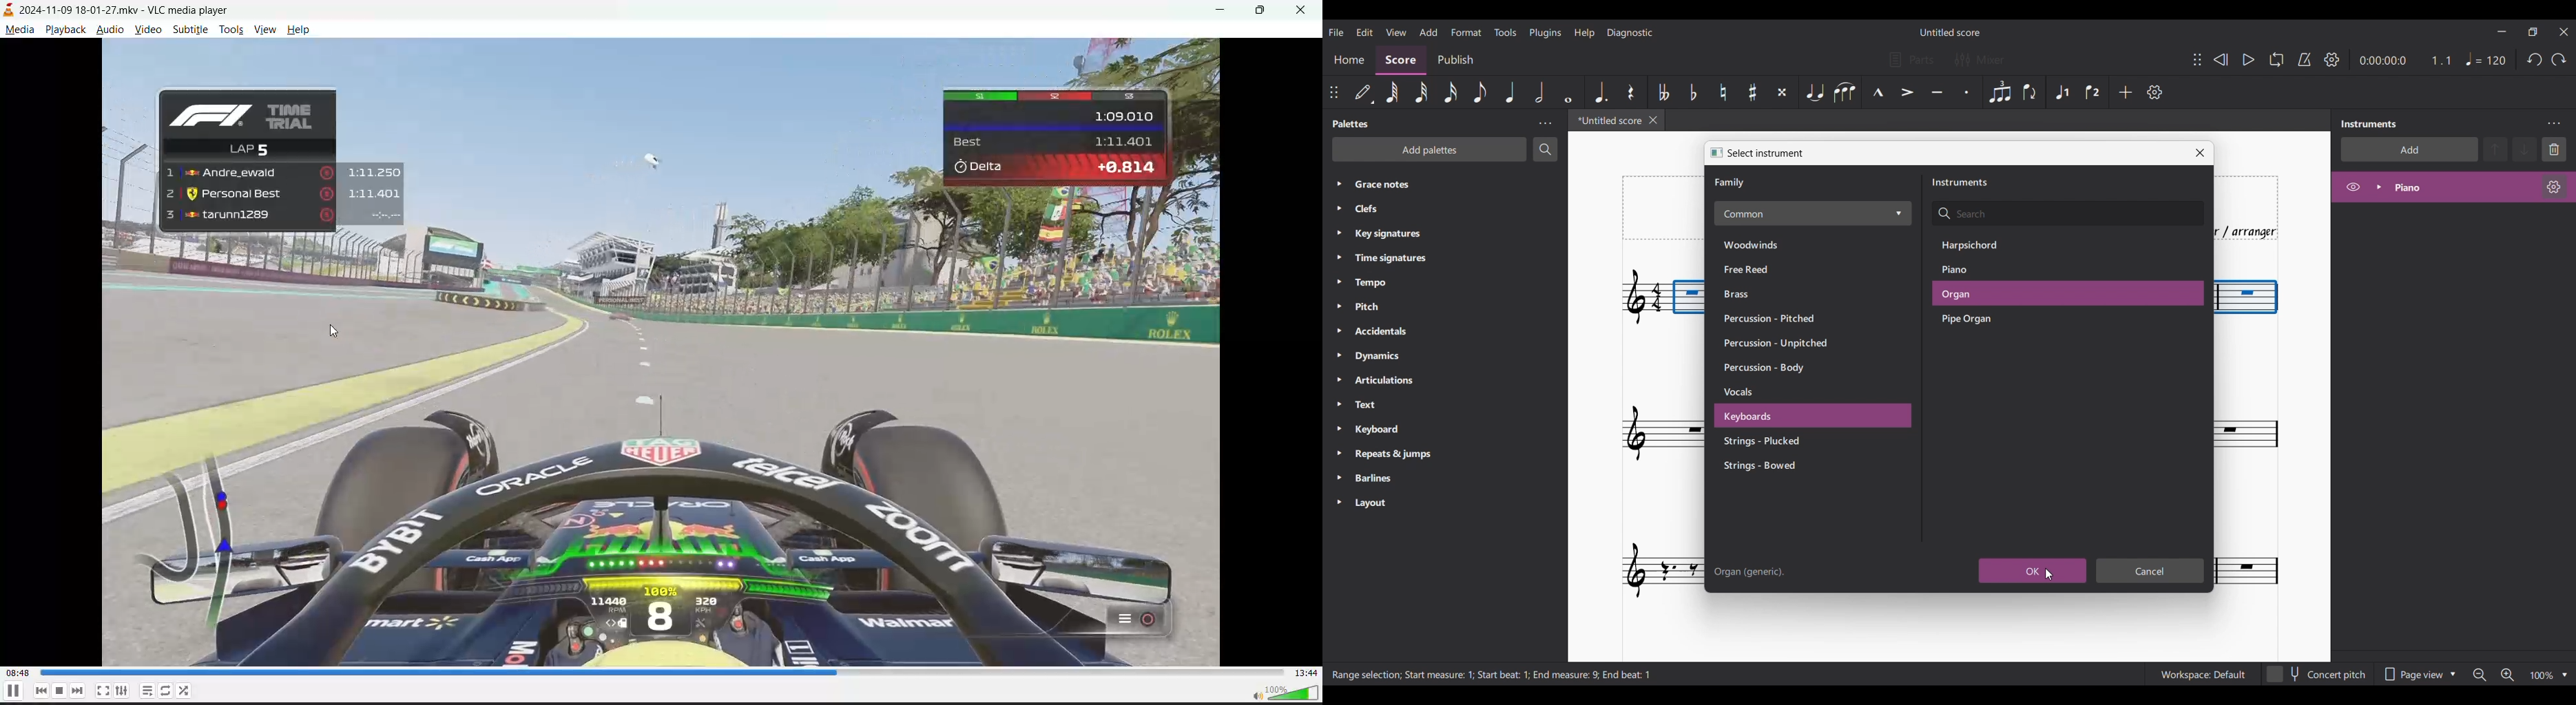 The width and height of the screenshot is (2576, 728). I want to click on Strings - Bowed, so click(1779, 466).